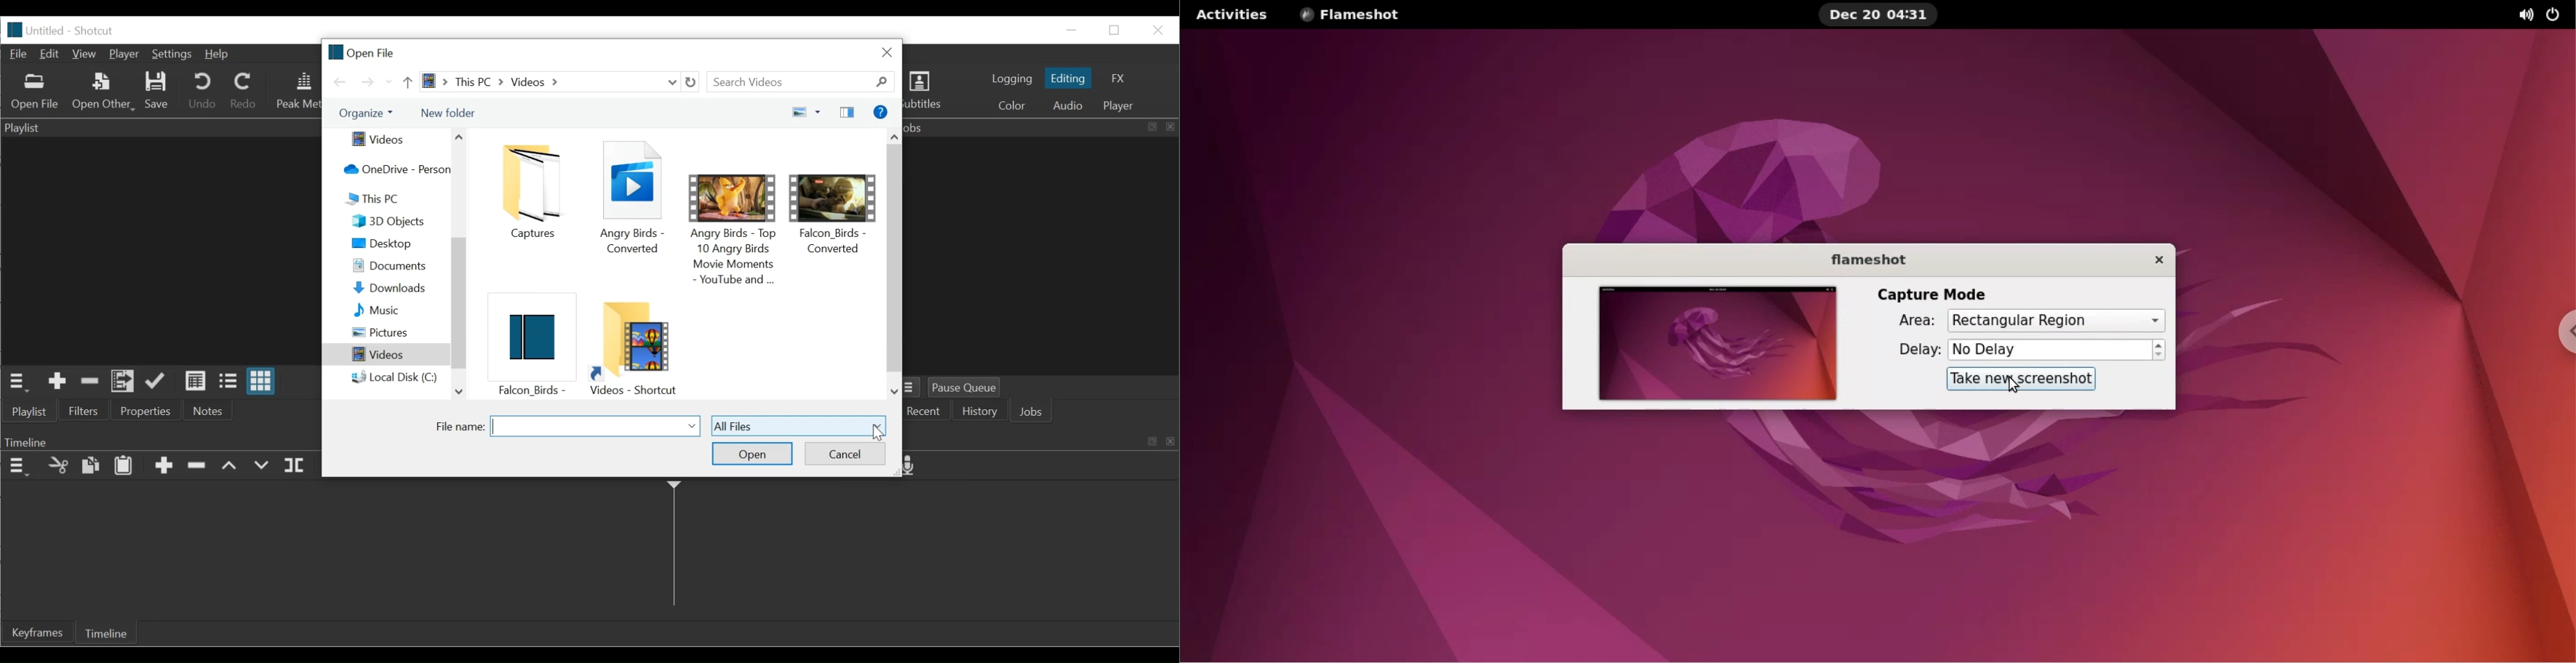 This screenshot has height=672, width=2576. I want to click on Paste, so click(123, 467).